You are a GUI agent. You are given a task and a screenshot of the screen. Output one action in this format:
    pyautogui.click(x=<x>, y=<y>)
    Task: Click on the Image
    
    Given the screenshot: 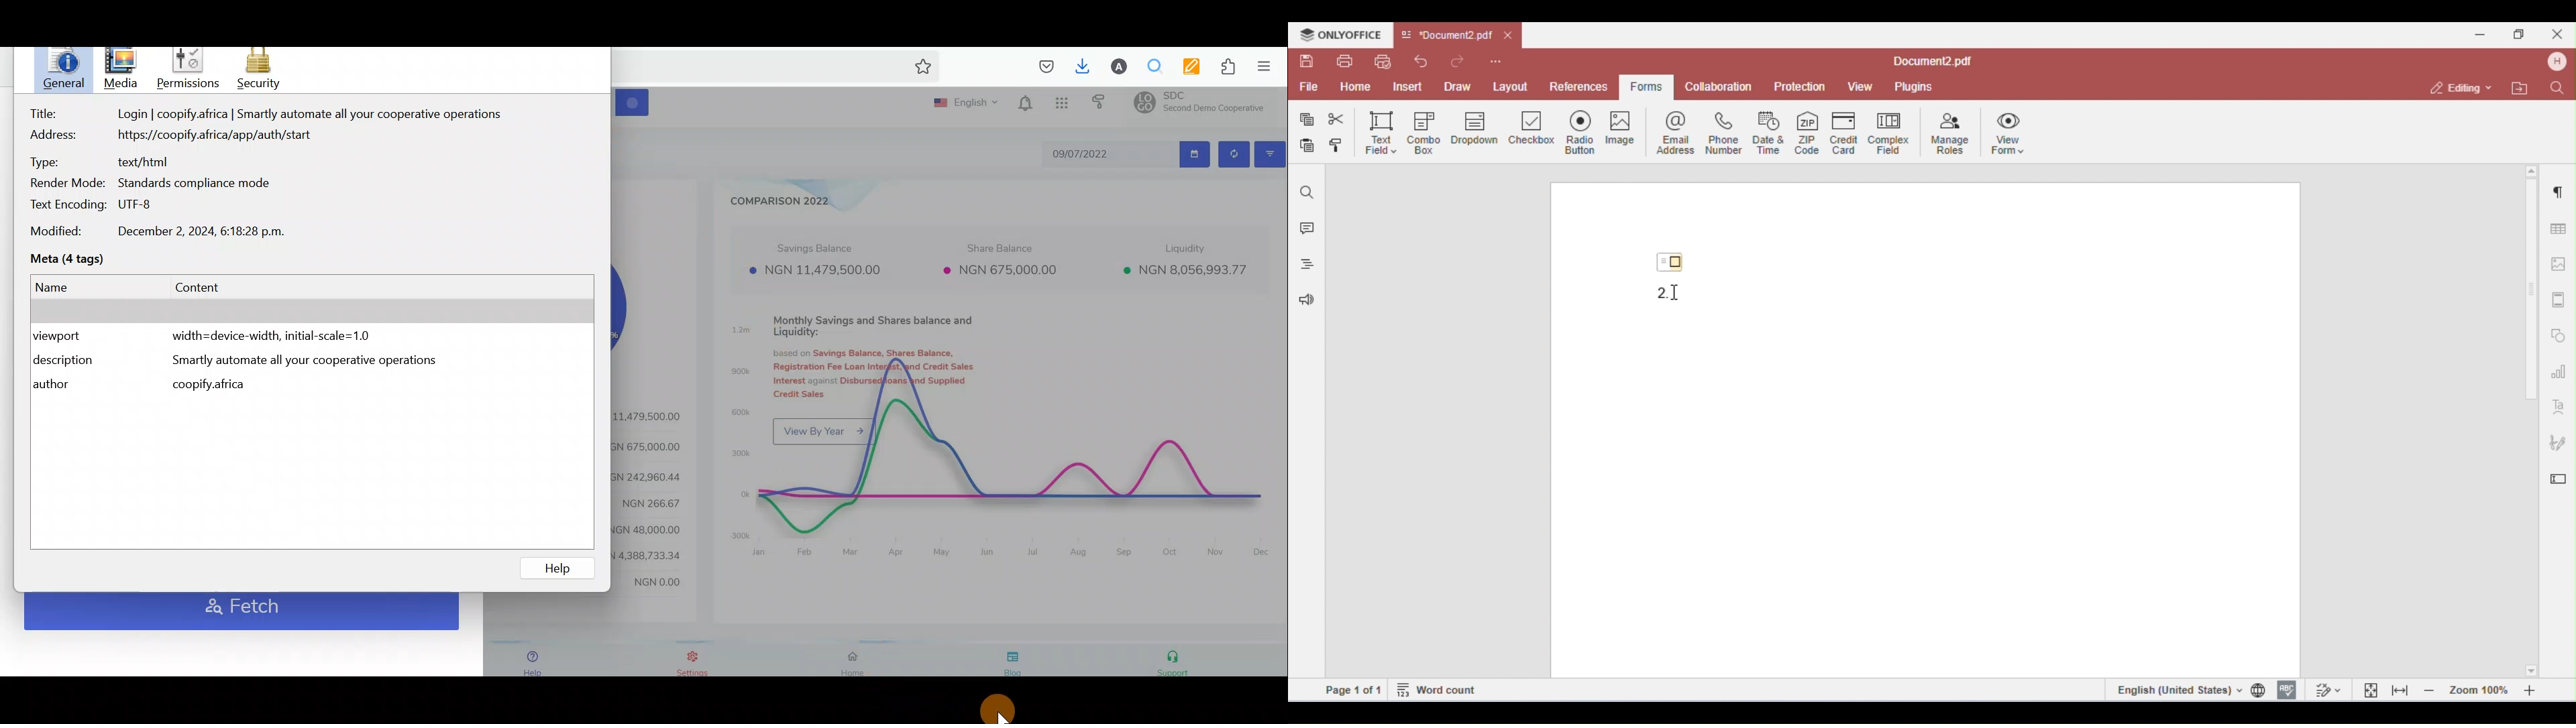 What is the action you would take?
    pyautogui.click(x=509, y=217)
    